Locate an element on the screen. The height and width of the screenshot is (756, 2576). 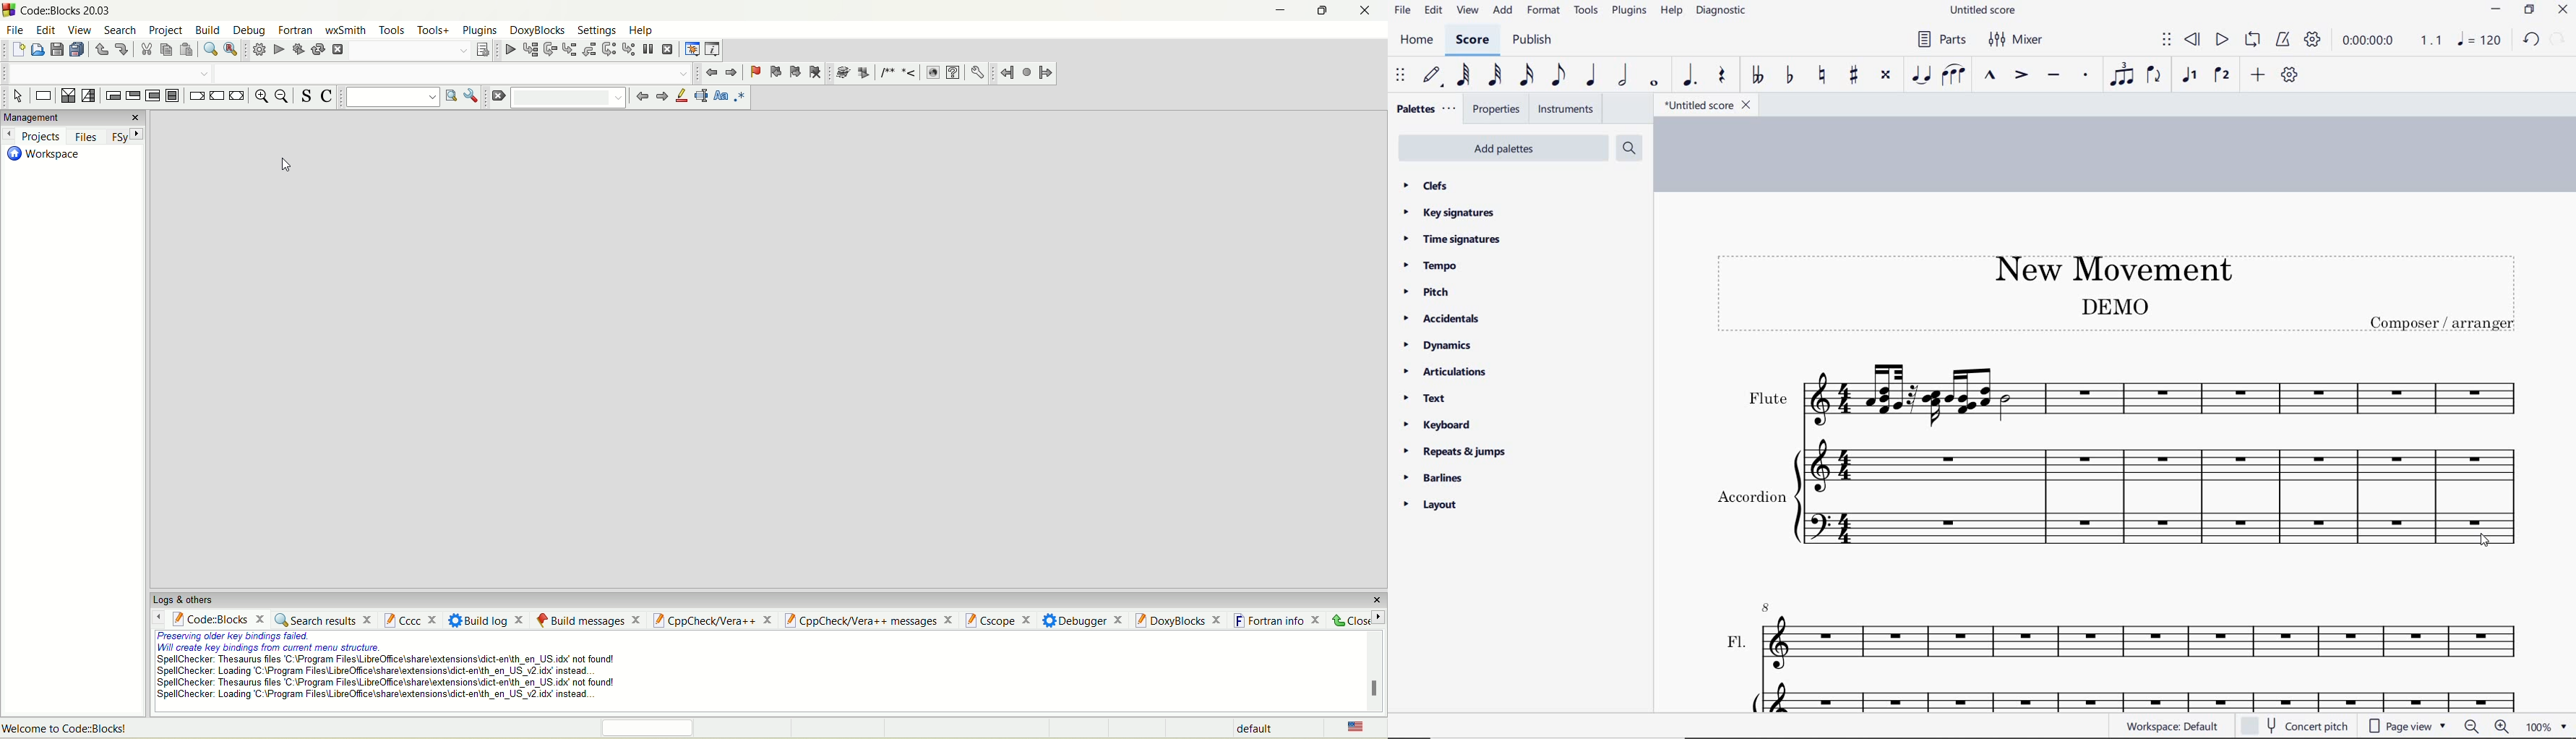
build messages is located at coordinates (586, 619).